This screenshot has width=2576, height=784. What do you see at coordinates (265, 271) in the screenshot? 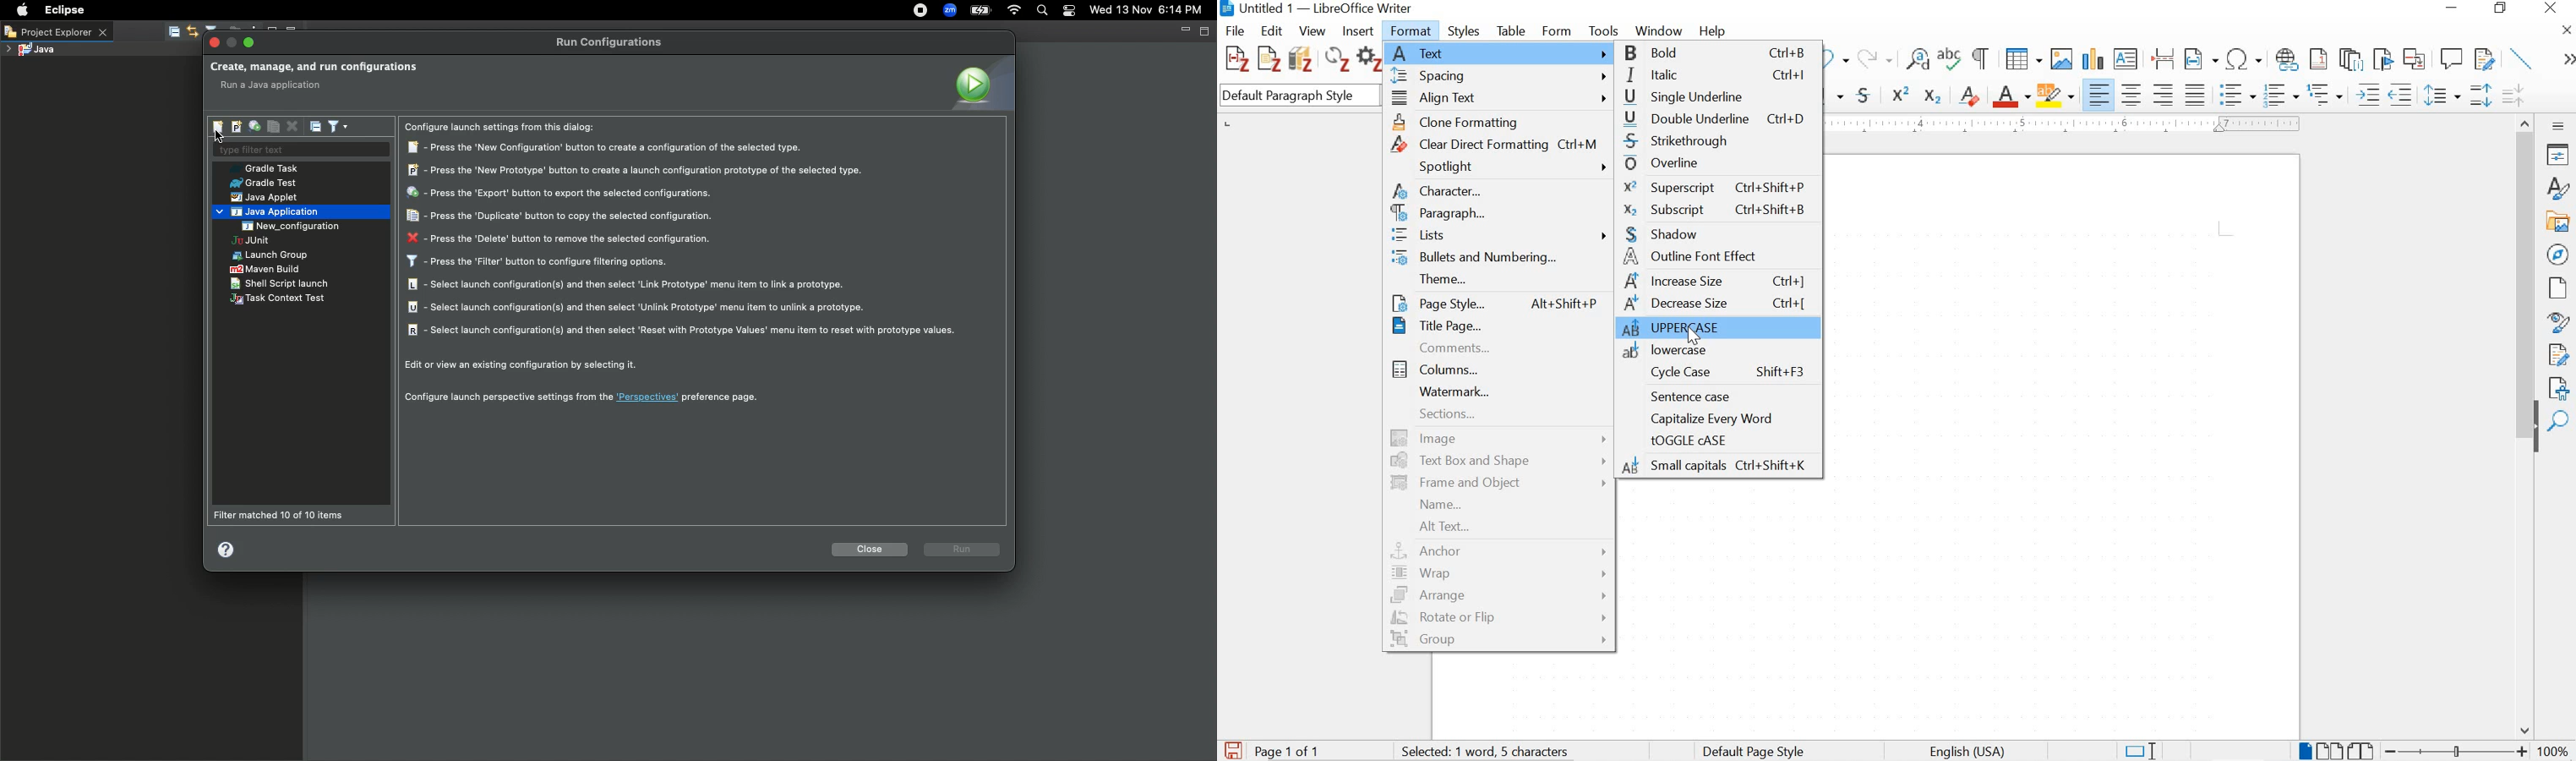
I see `Maven build` at bounding box center [265, 271].